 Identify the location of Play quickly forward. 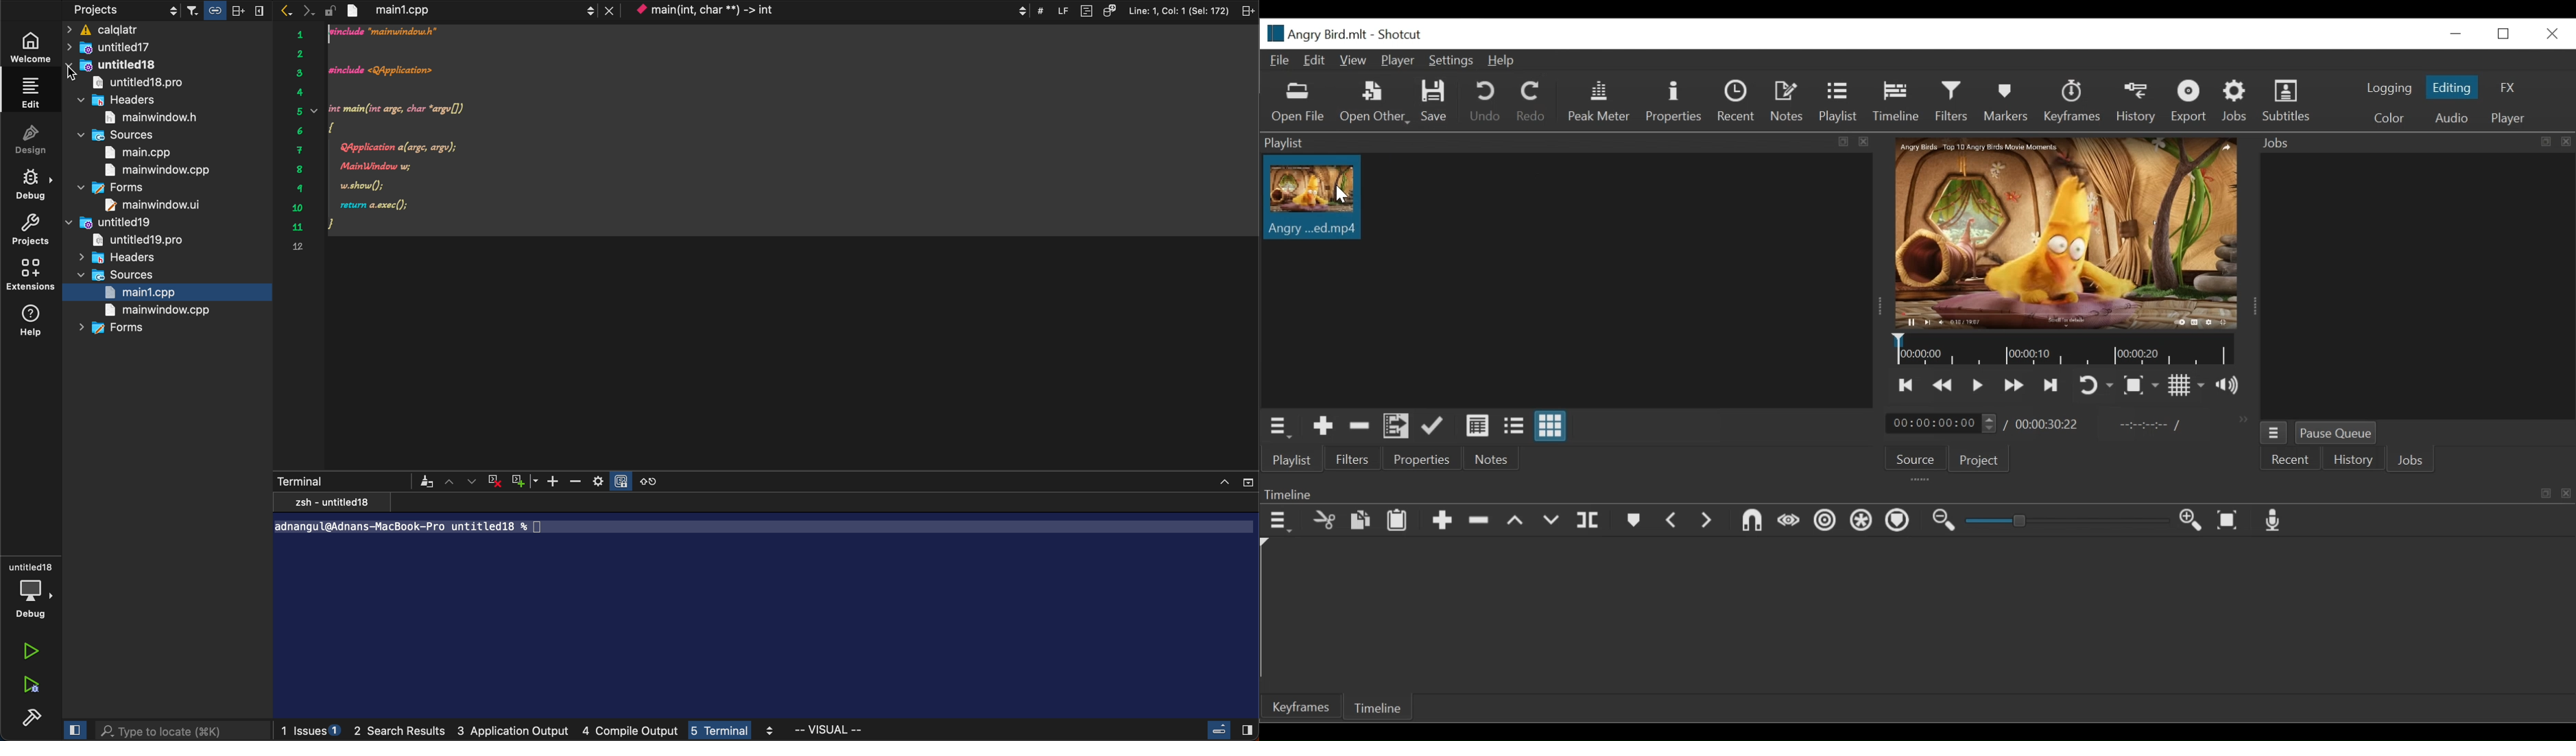
(2014, 386).